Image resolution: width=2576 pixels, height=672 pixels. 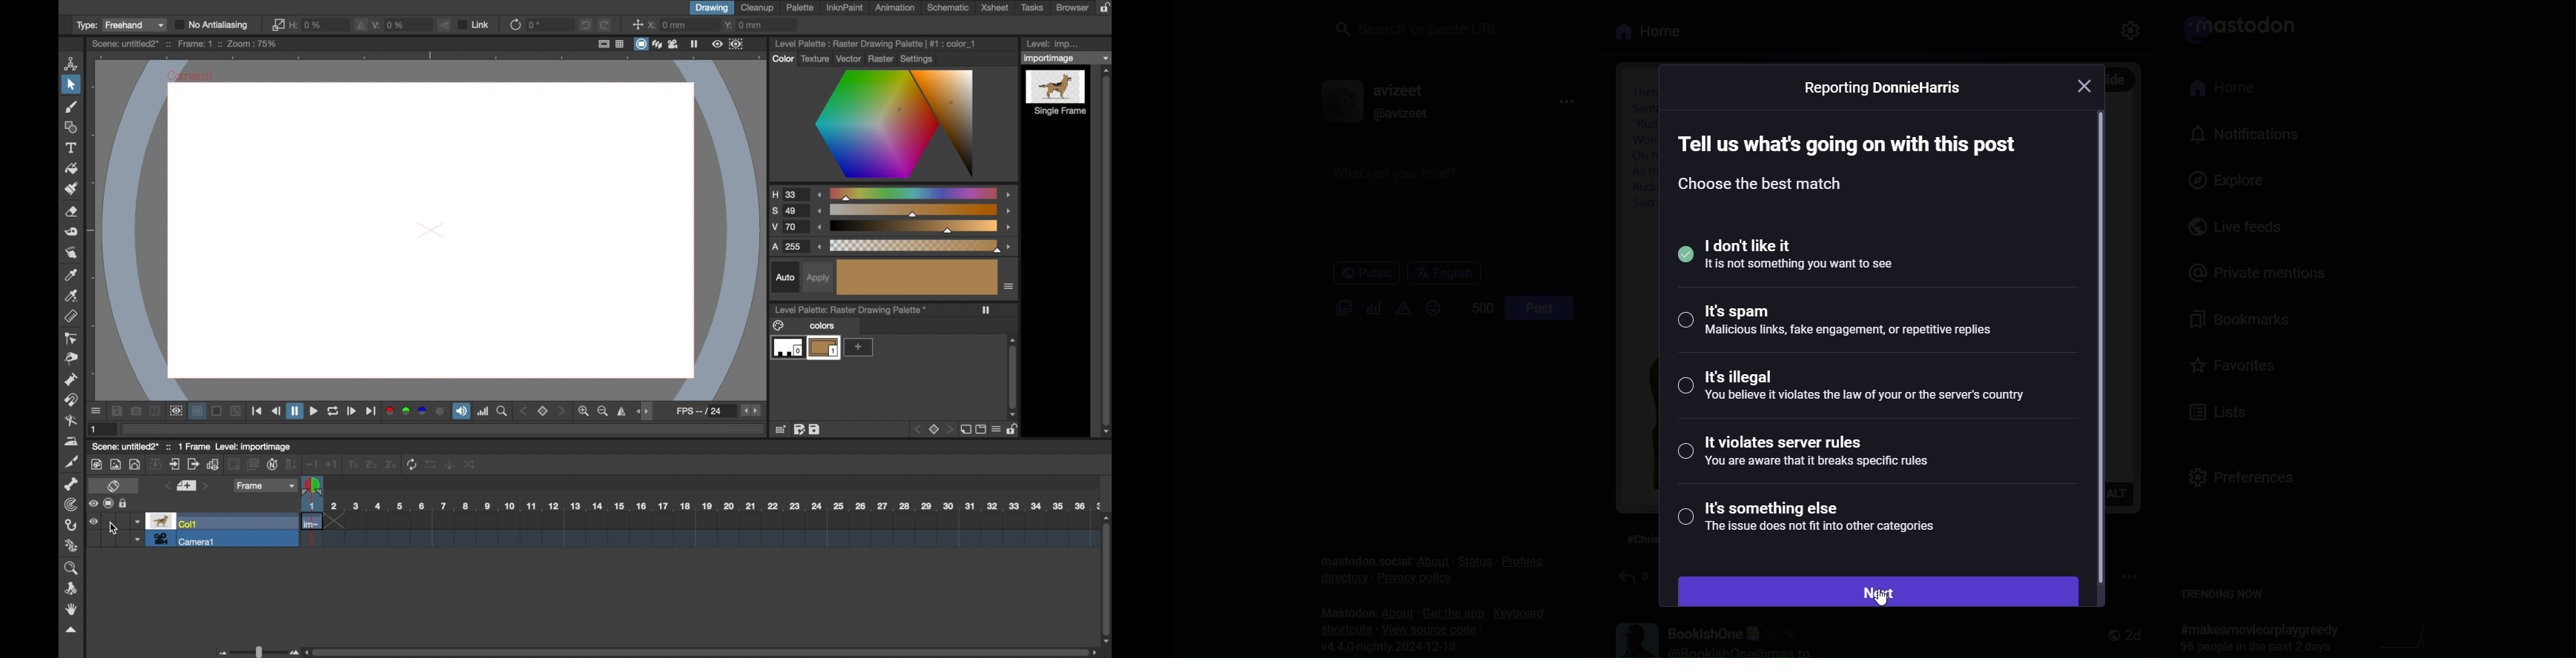 I want to click on minimize, so click(x=235, y=412).